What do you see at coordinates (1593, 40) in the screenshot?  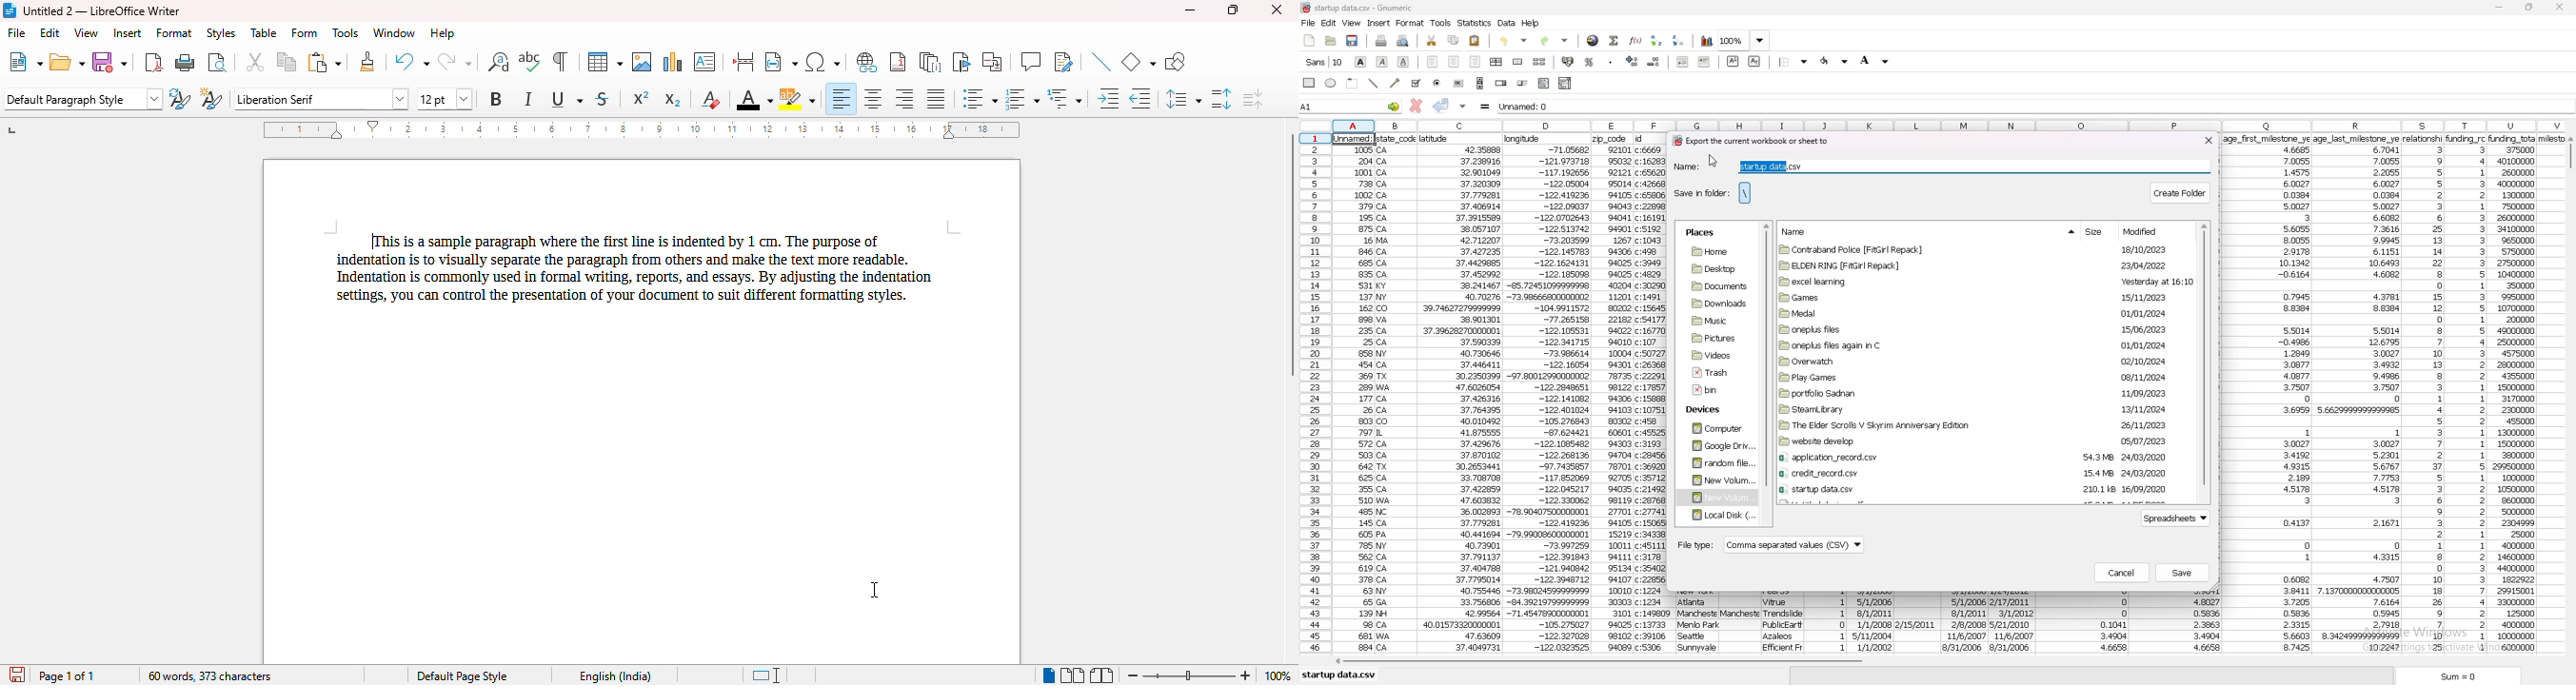 I see `hyperlink` at bounding box center [1593, 40].